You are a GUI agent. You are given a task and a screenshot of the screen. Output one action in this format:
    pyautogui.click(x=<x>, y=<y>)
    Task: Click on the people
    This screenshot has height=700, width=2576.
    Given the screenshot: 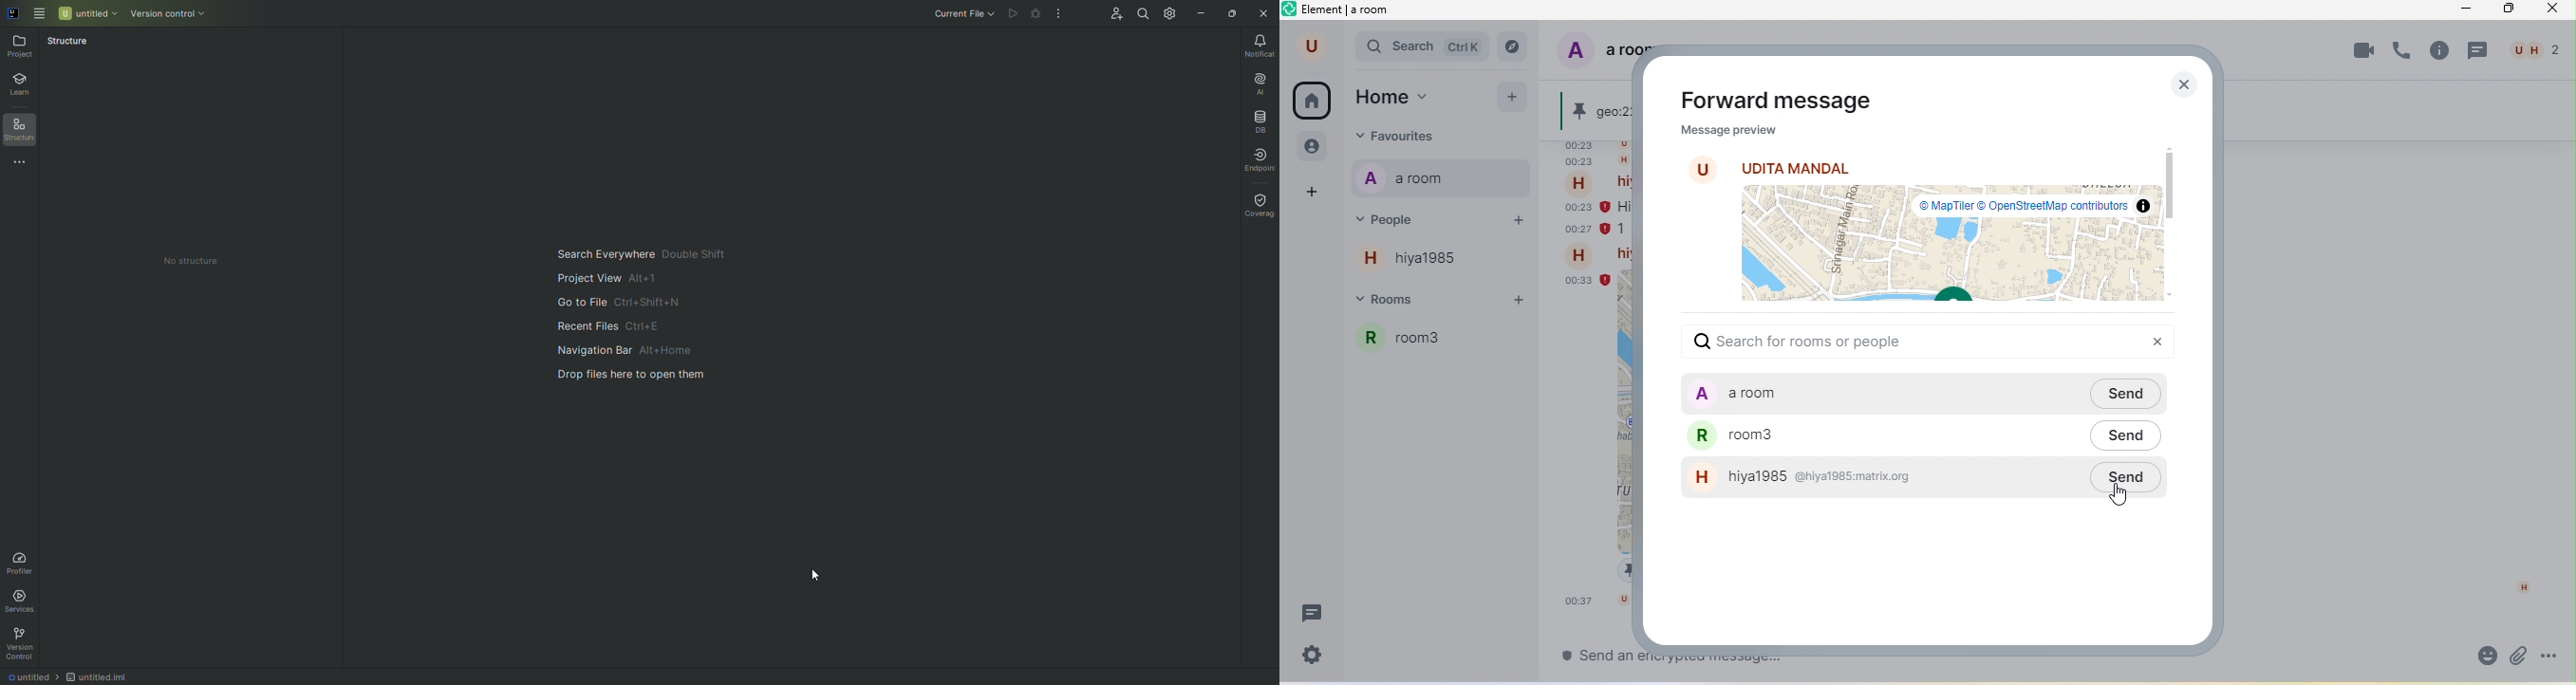 What is the action you would take?
    pyautogui.click(x=1310, y=147)
    